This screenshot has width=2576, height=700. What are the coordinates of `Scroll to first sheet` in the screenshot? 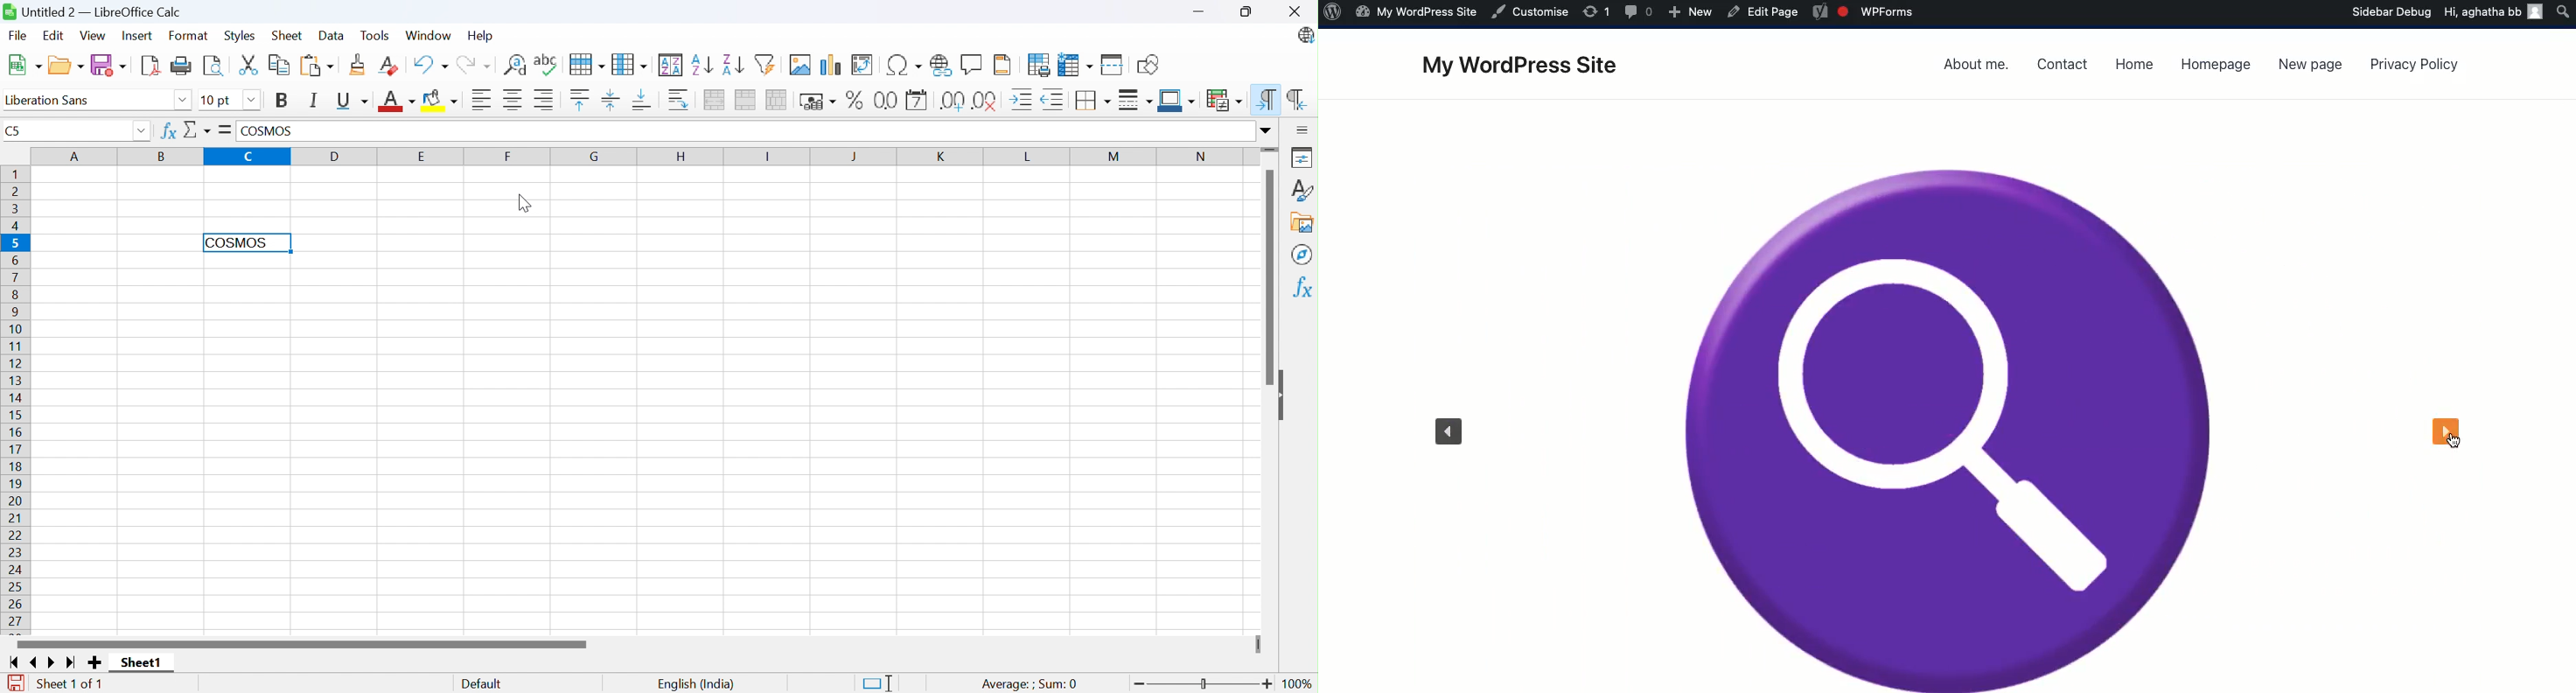 It's located at (17, 664).